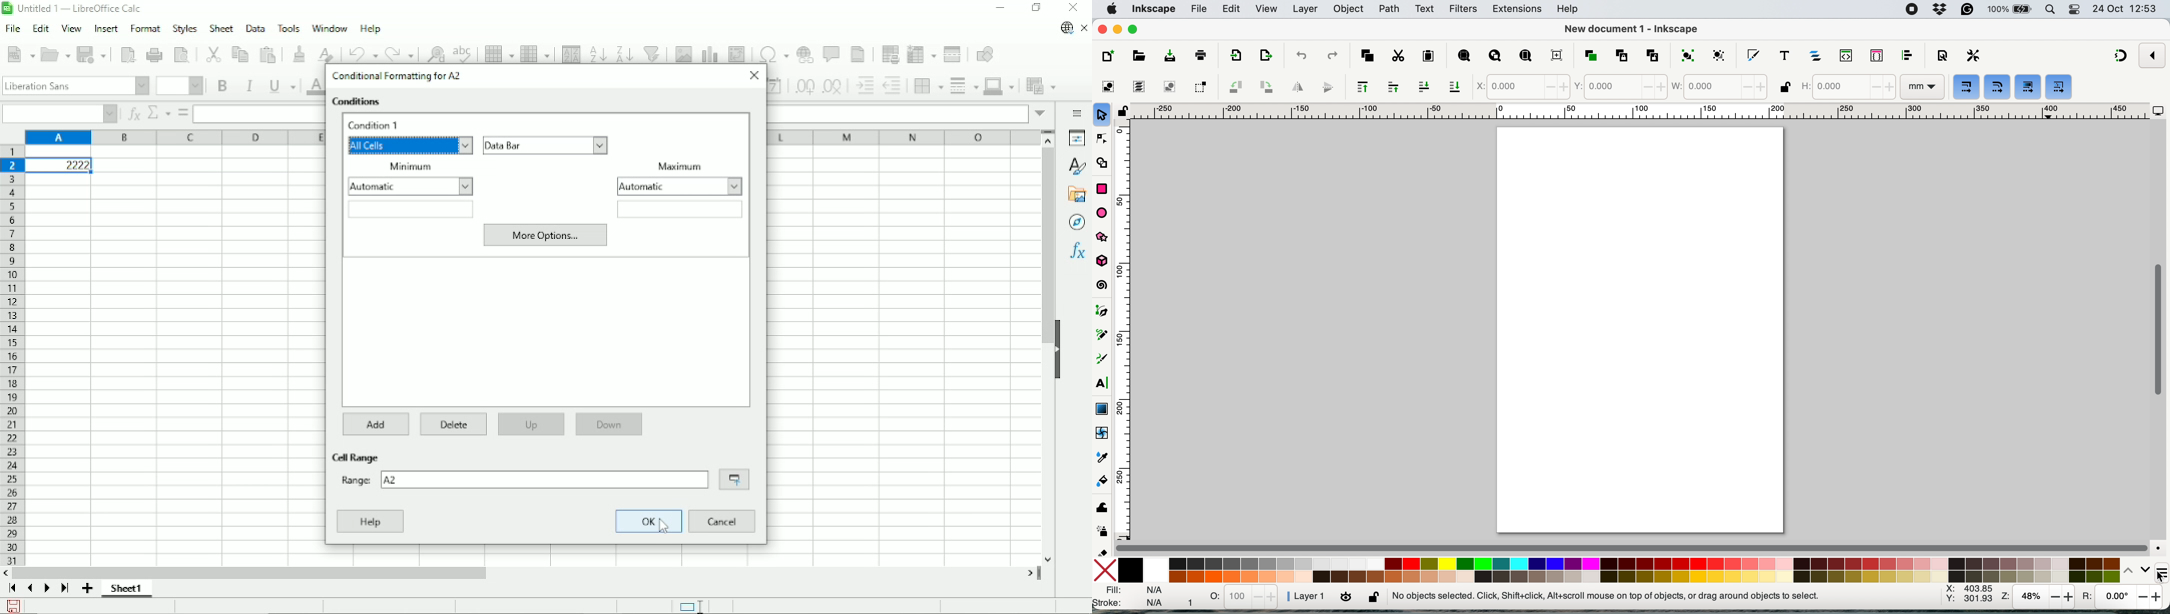 The width and height of the screenshot is (2184, 616). I want to click on OK, so click(649, 522).